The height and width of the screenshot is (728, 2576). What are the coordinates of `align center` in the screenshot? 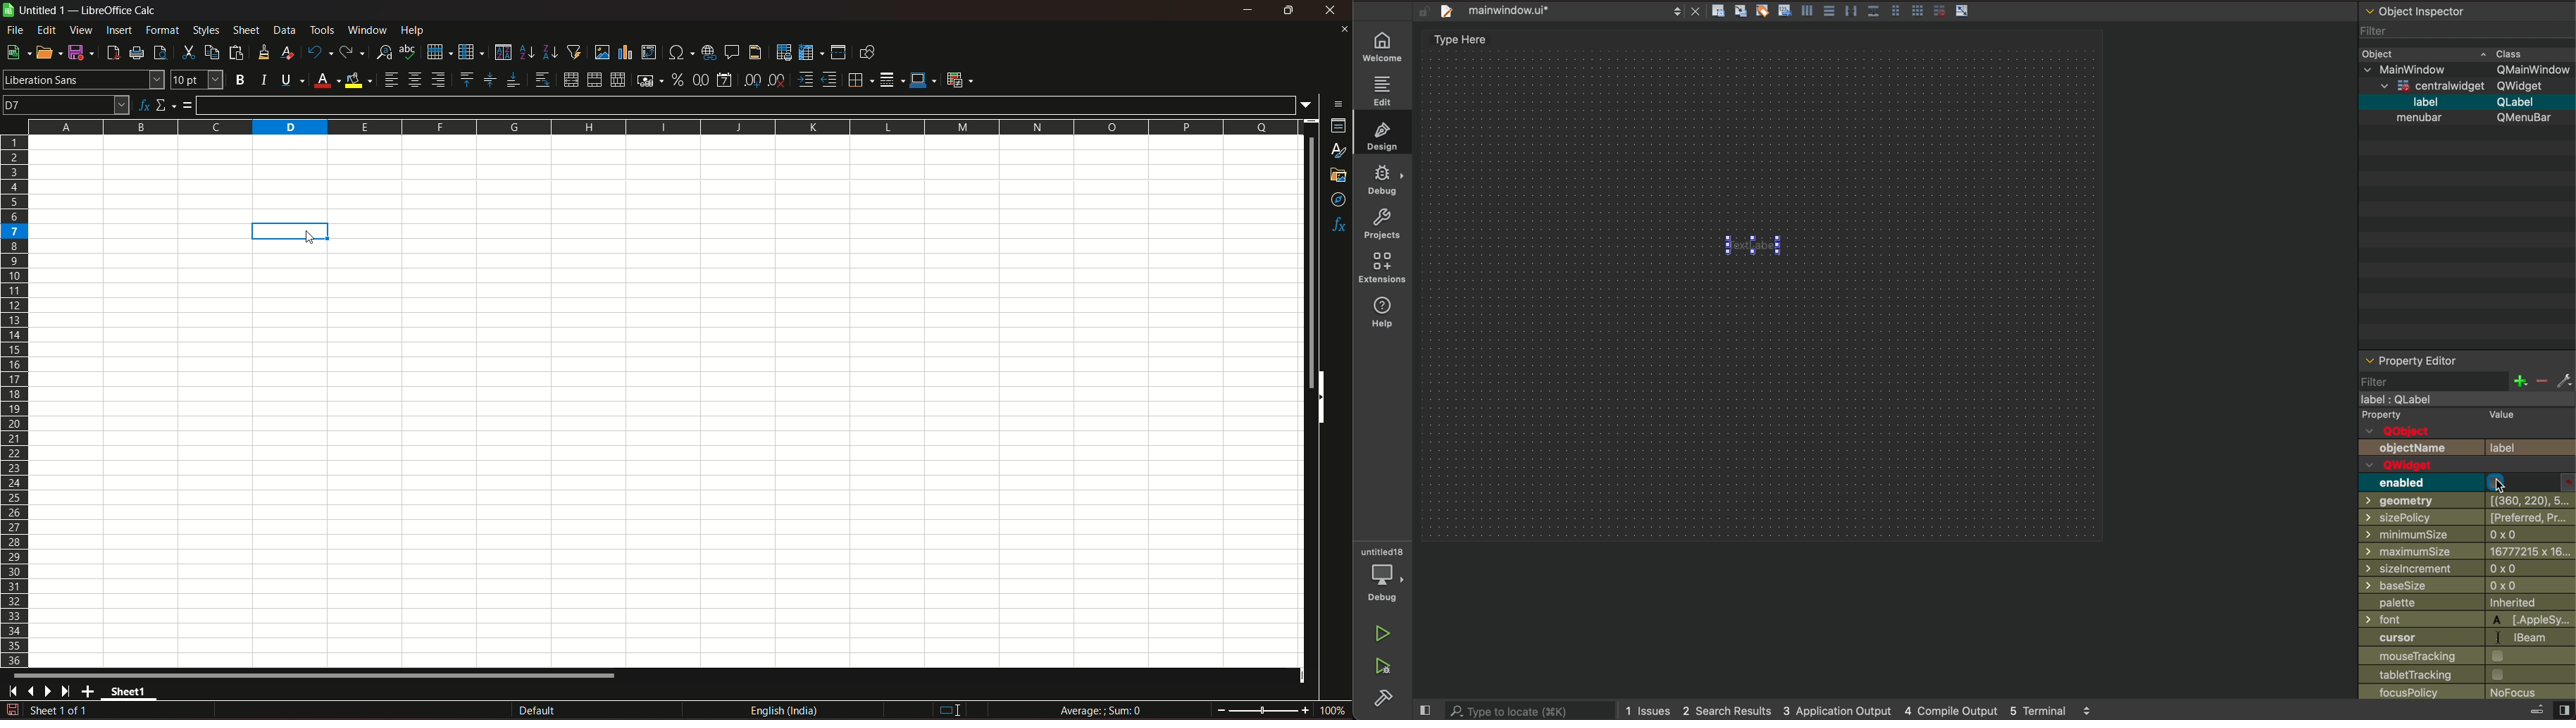 It's located at (415, 80).